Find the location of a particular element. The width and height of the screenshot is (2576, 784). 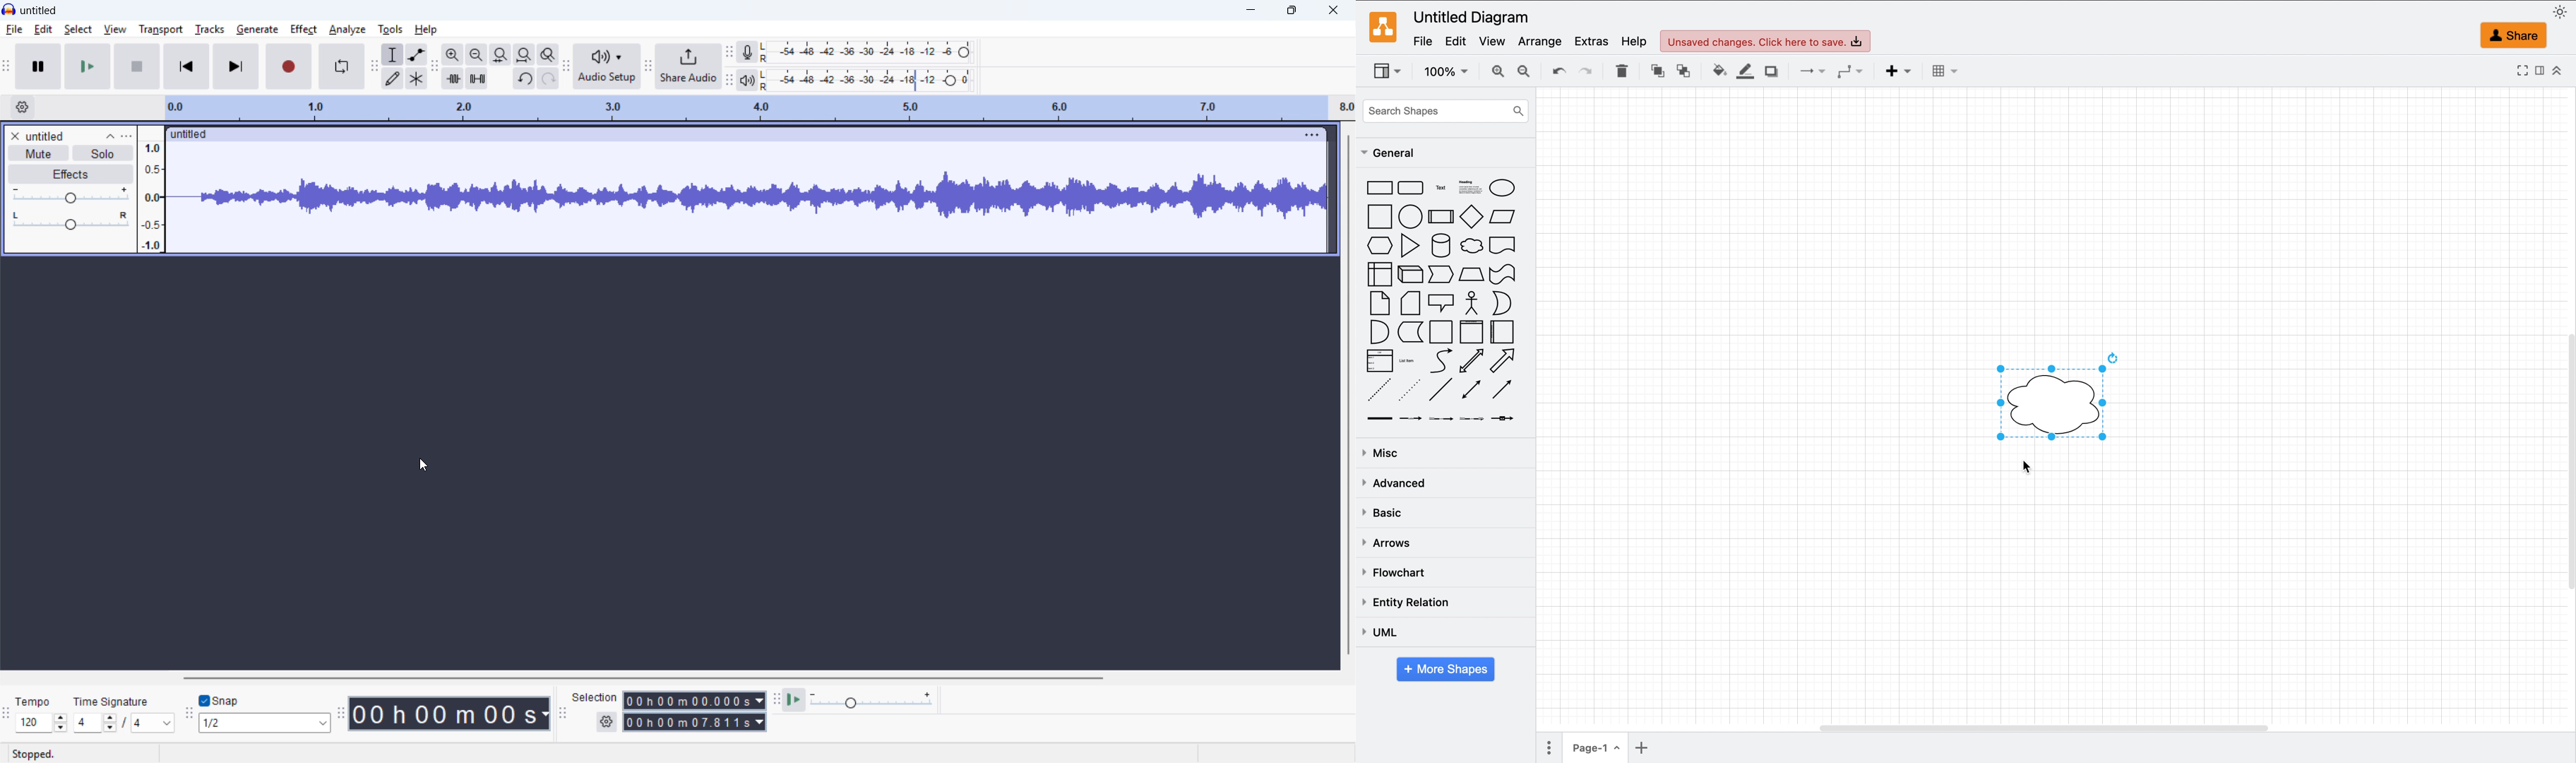

selection settings is located at coordinates (606, 723).